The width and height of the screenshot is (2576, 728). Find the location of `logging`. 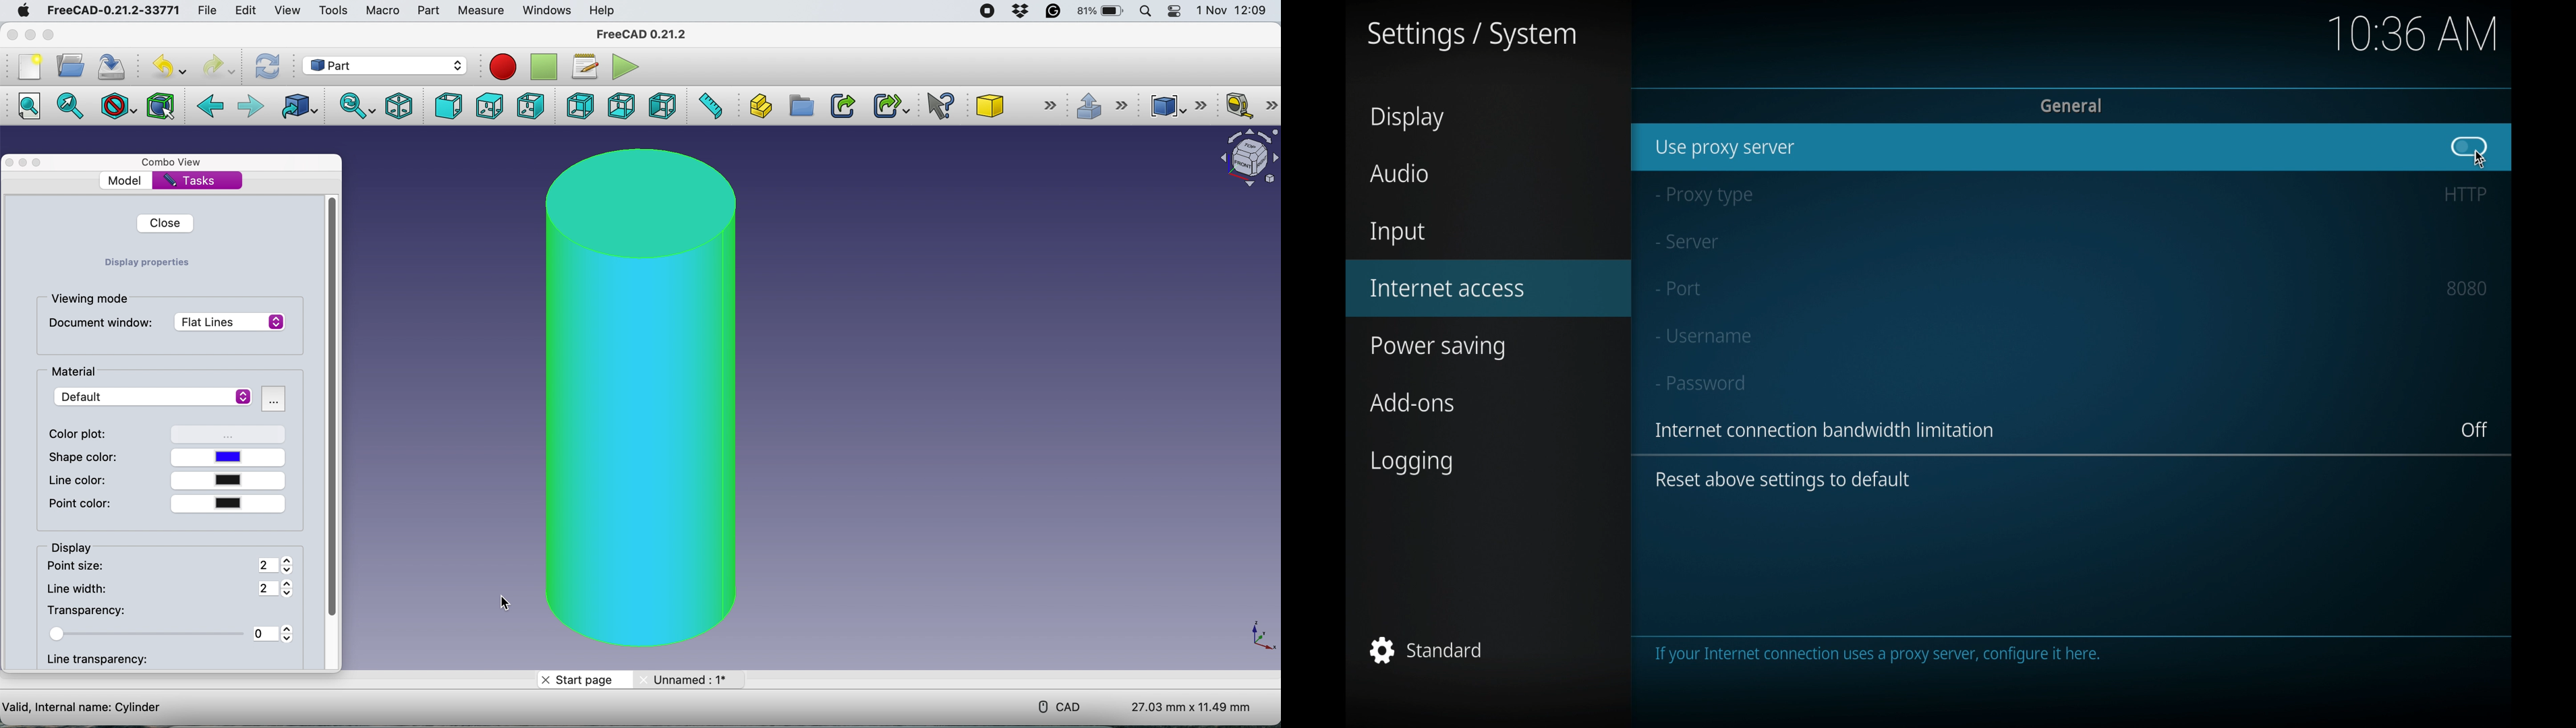

logging is located at coordinates (1413, 463).